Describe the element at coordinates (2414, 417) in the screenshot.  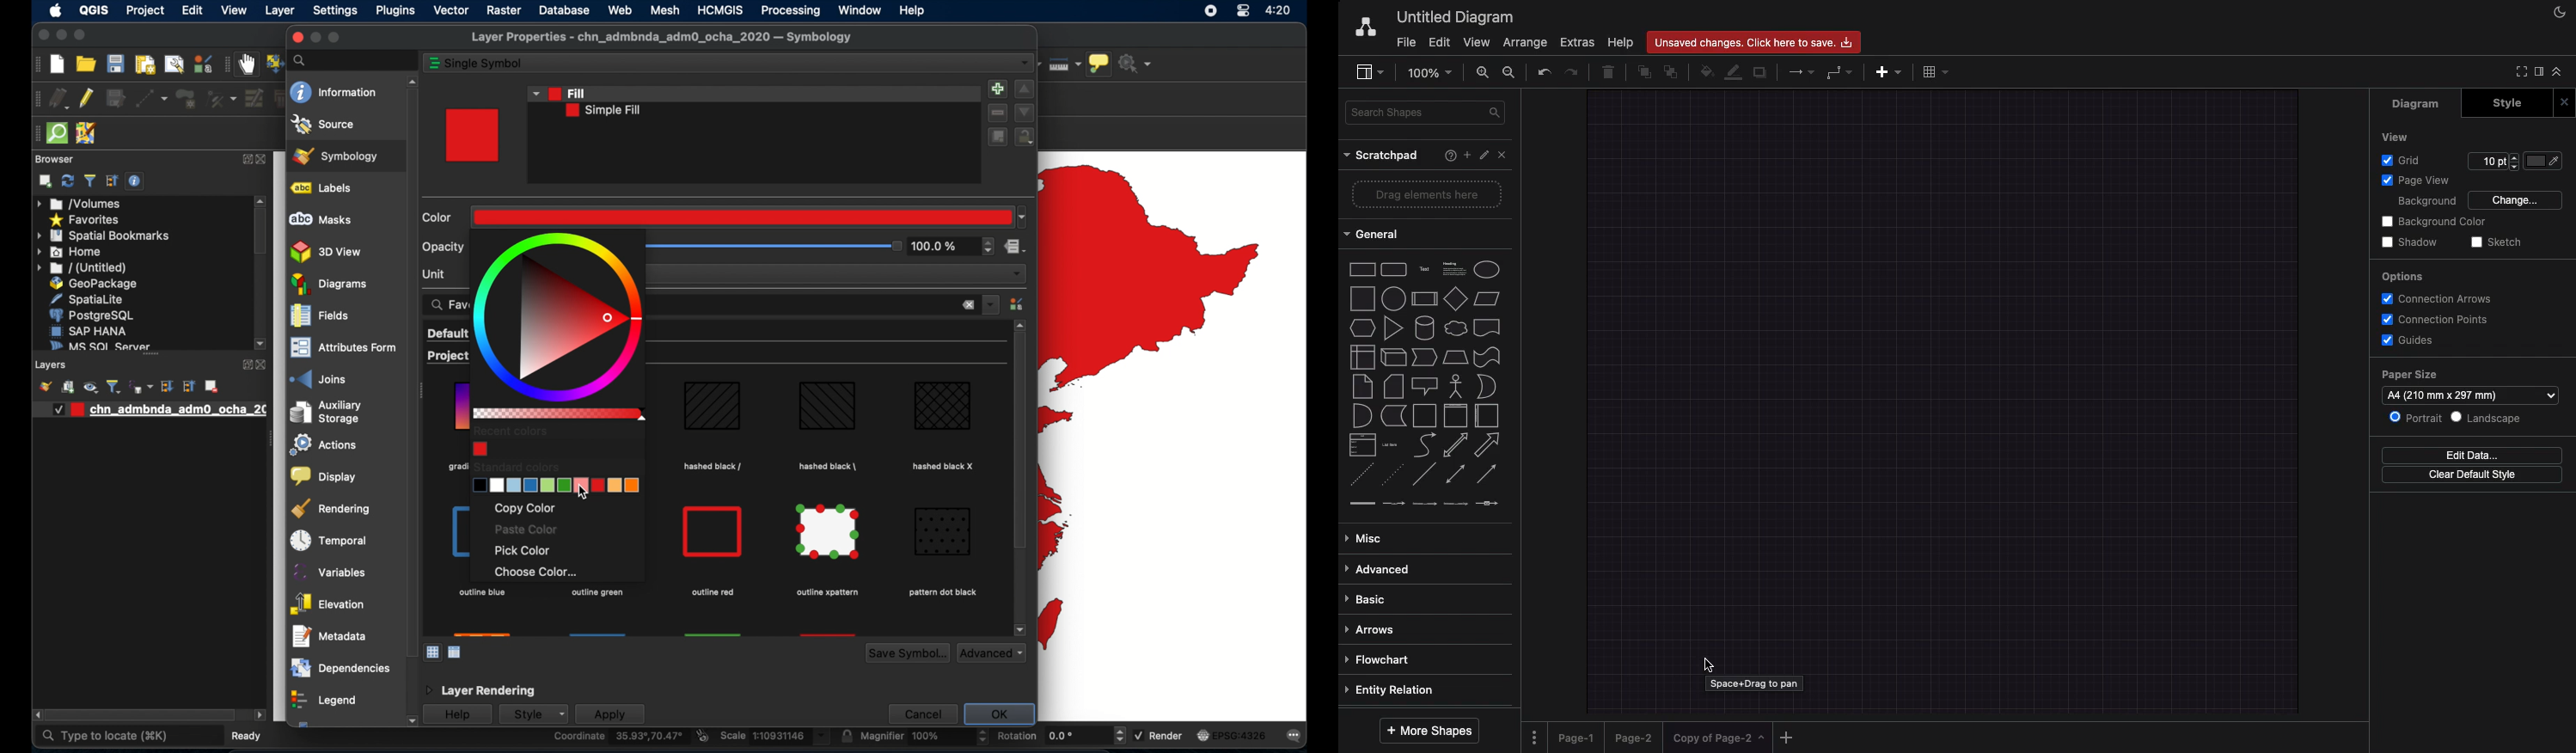
I see `Portrait` at that location.